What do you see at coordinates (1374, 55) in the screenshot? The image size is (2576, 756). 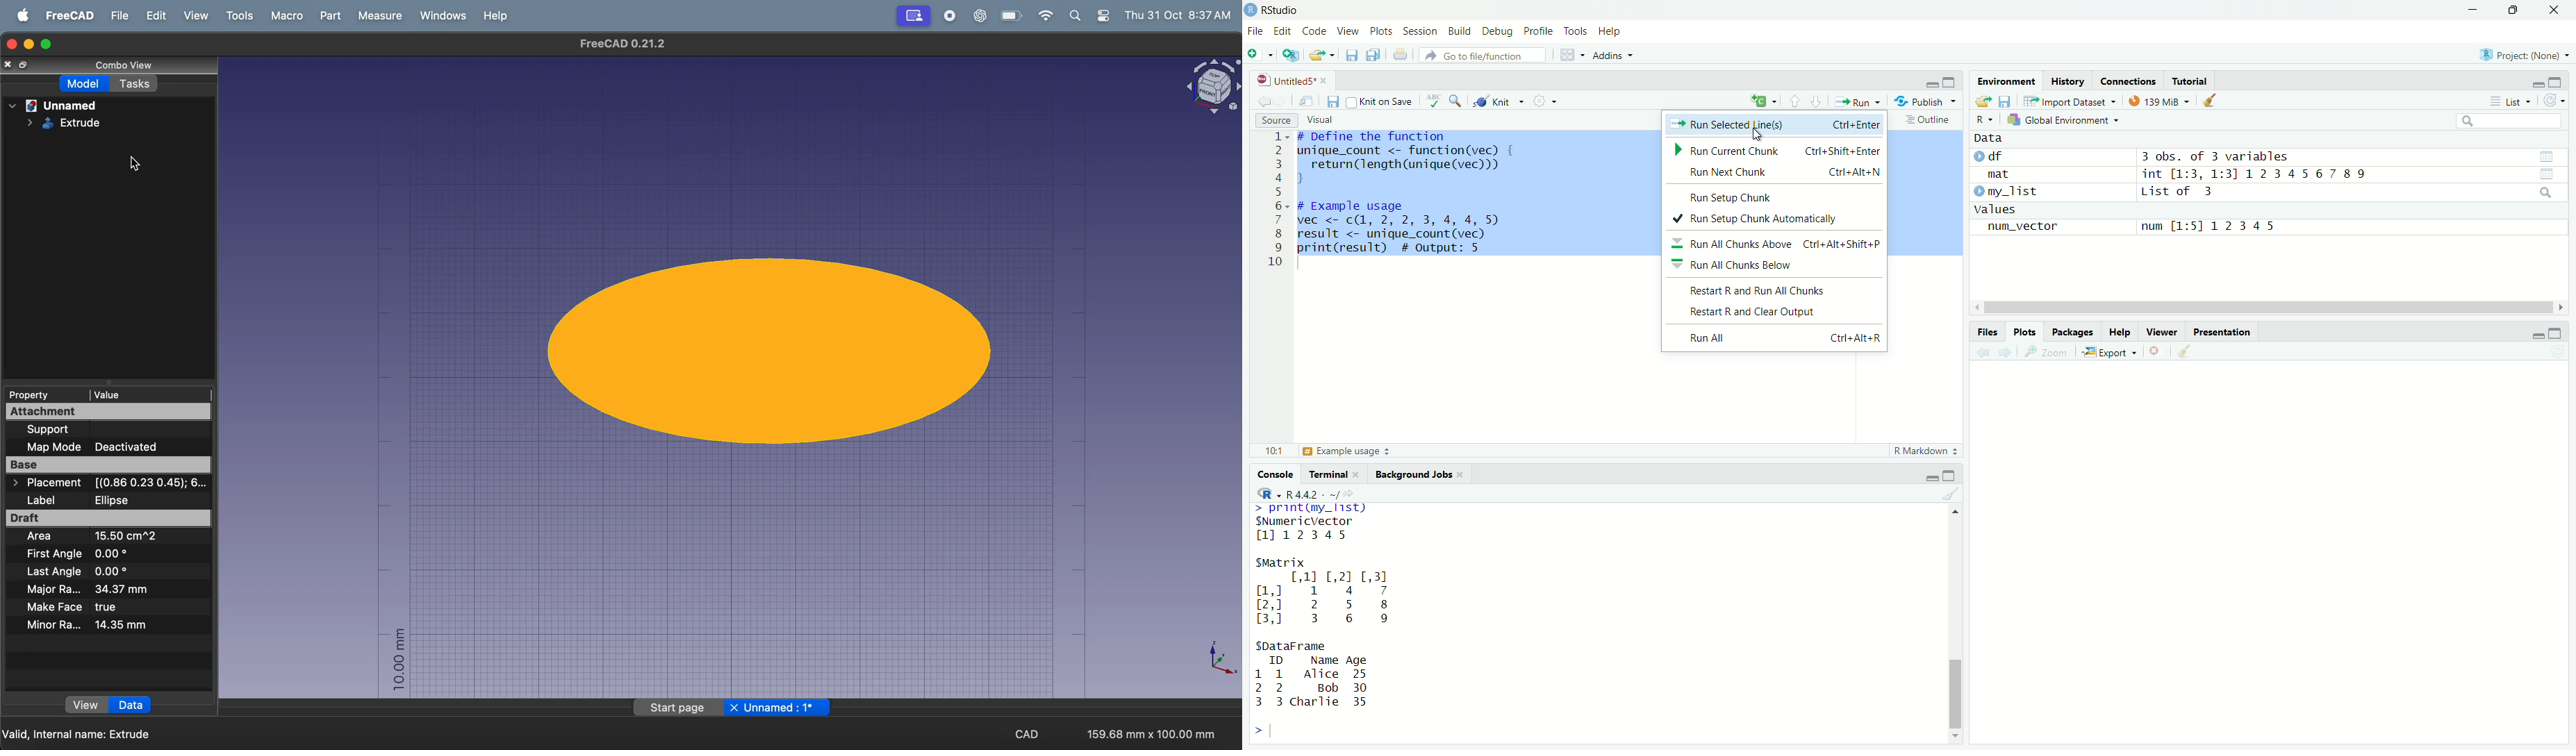 I see `save all` at bounding box center [1374, 55].